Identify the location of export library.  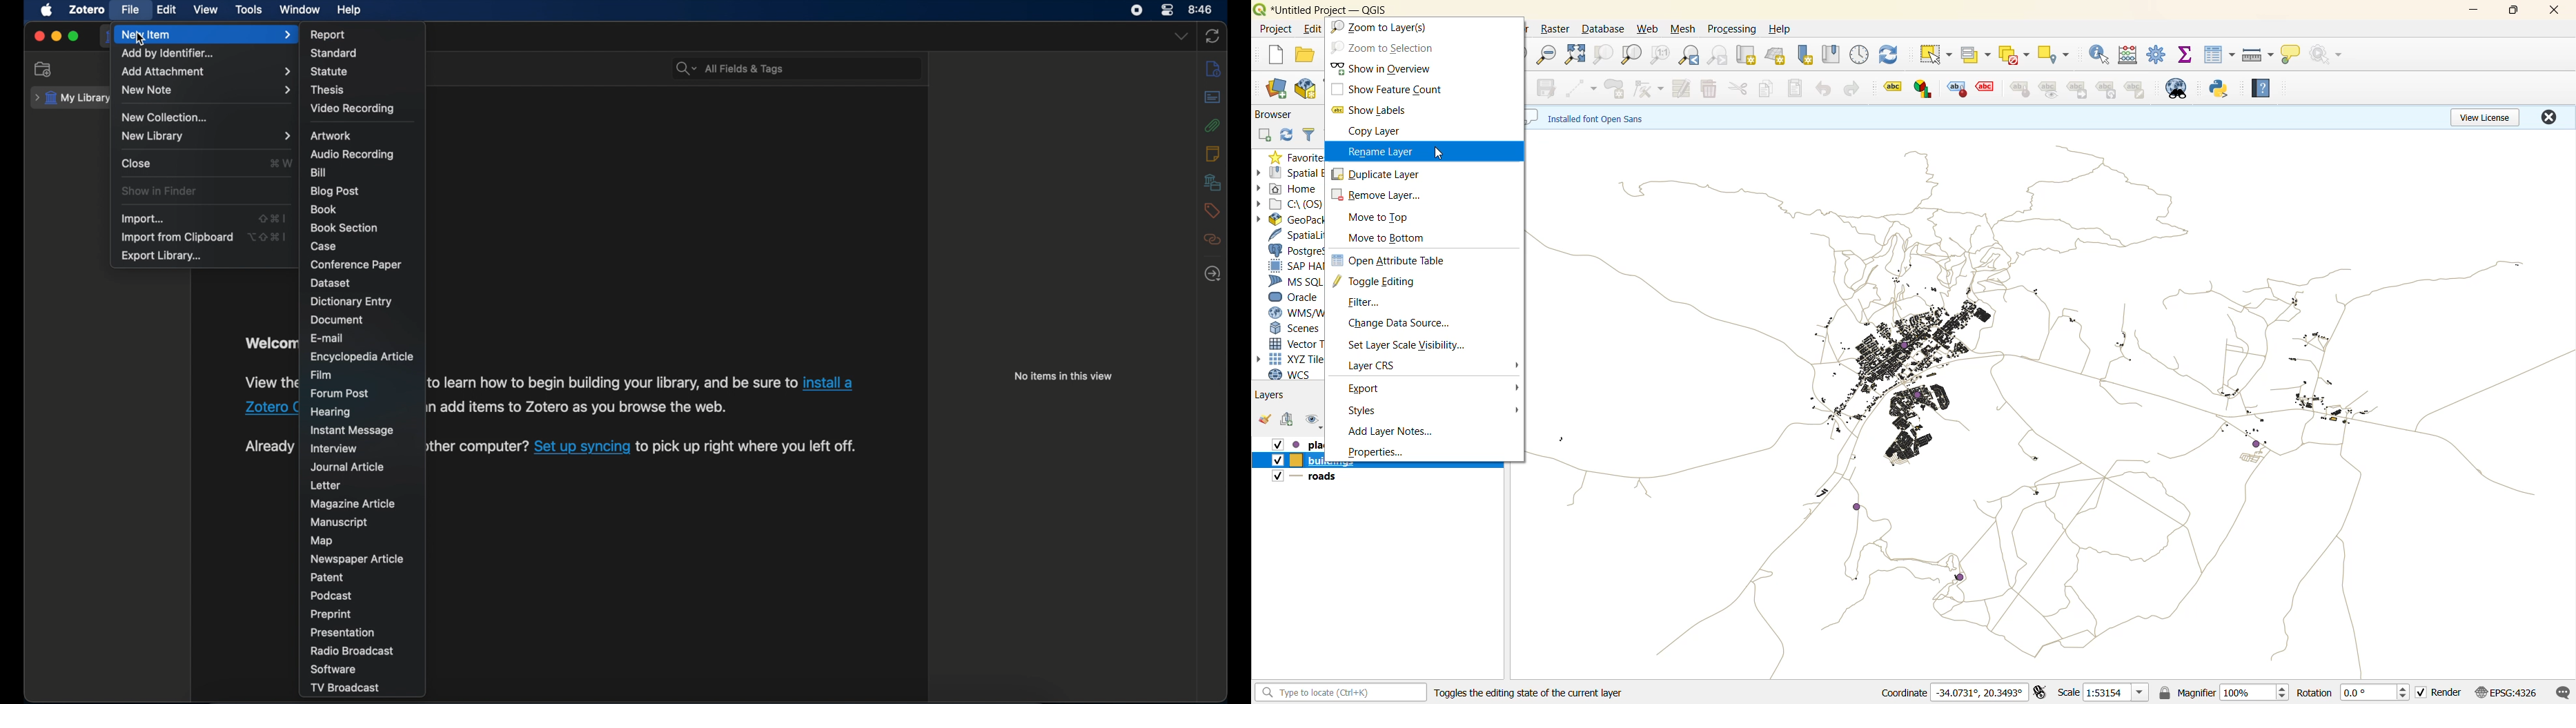
(162, 256).